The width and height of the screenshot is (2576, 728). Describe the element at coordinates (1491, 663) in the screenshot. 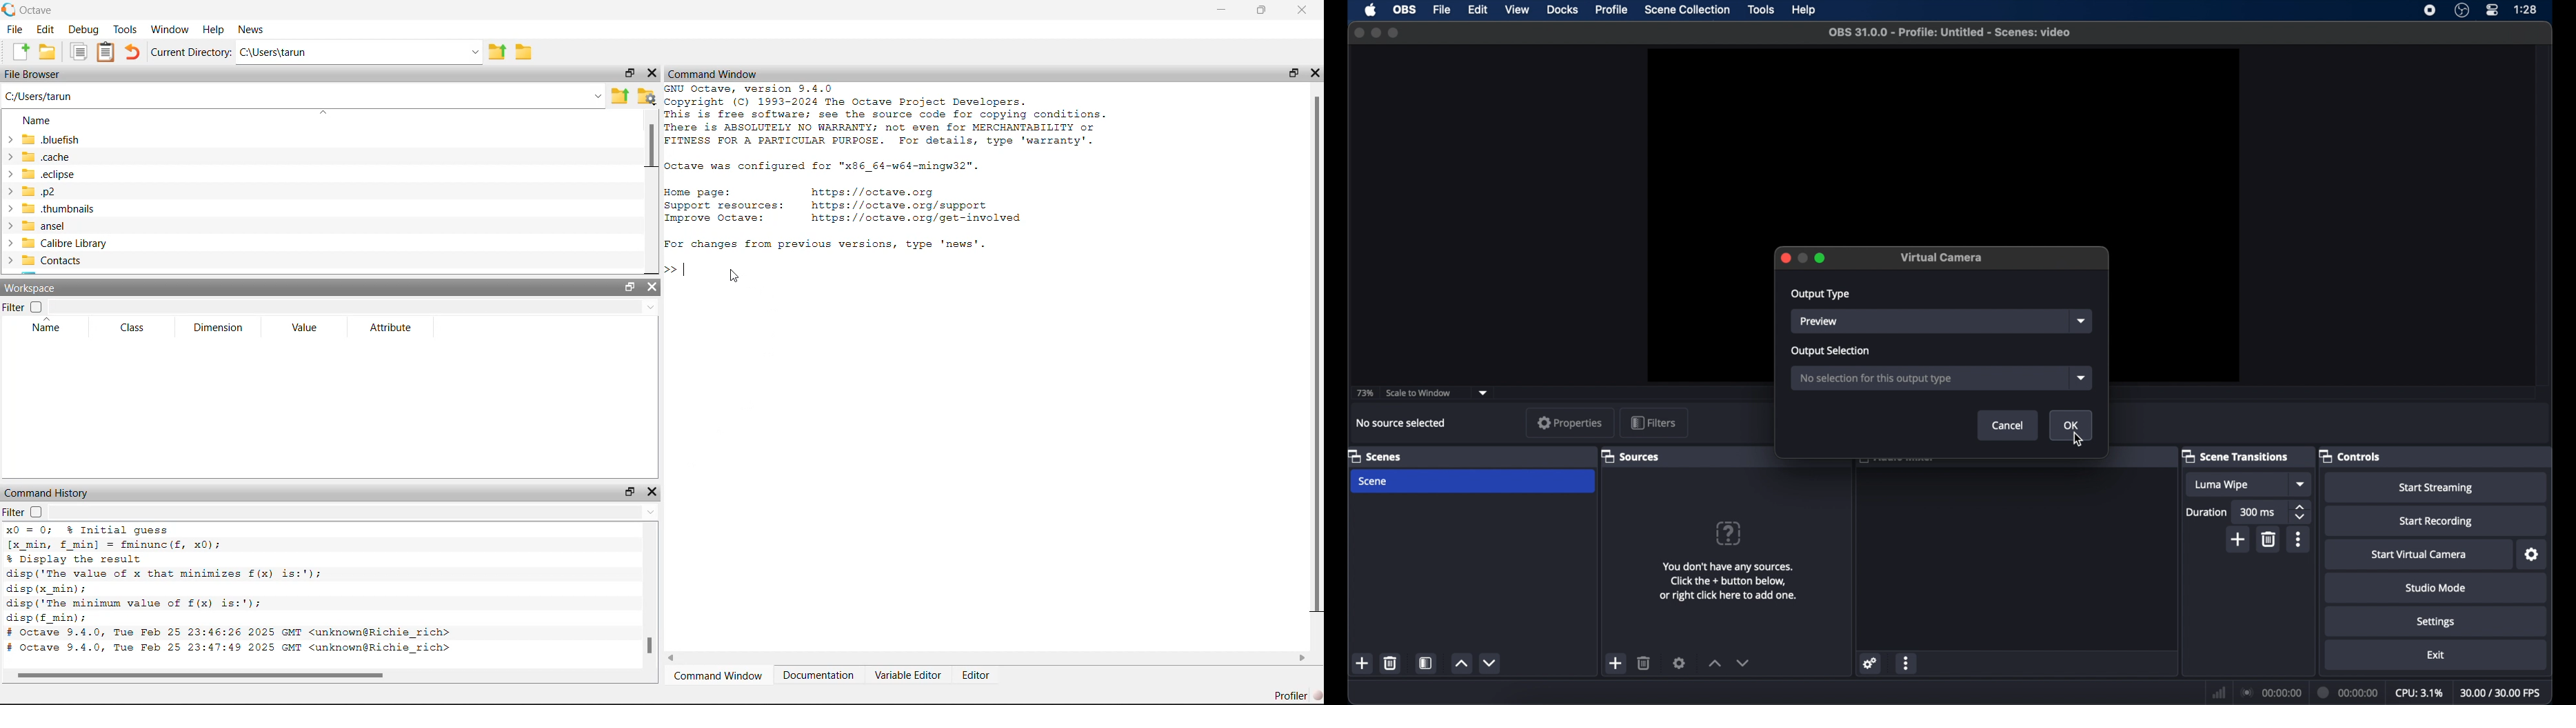

I see `decrement` at that location.